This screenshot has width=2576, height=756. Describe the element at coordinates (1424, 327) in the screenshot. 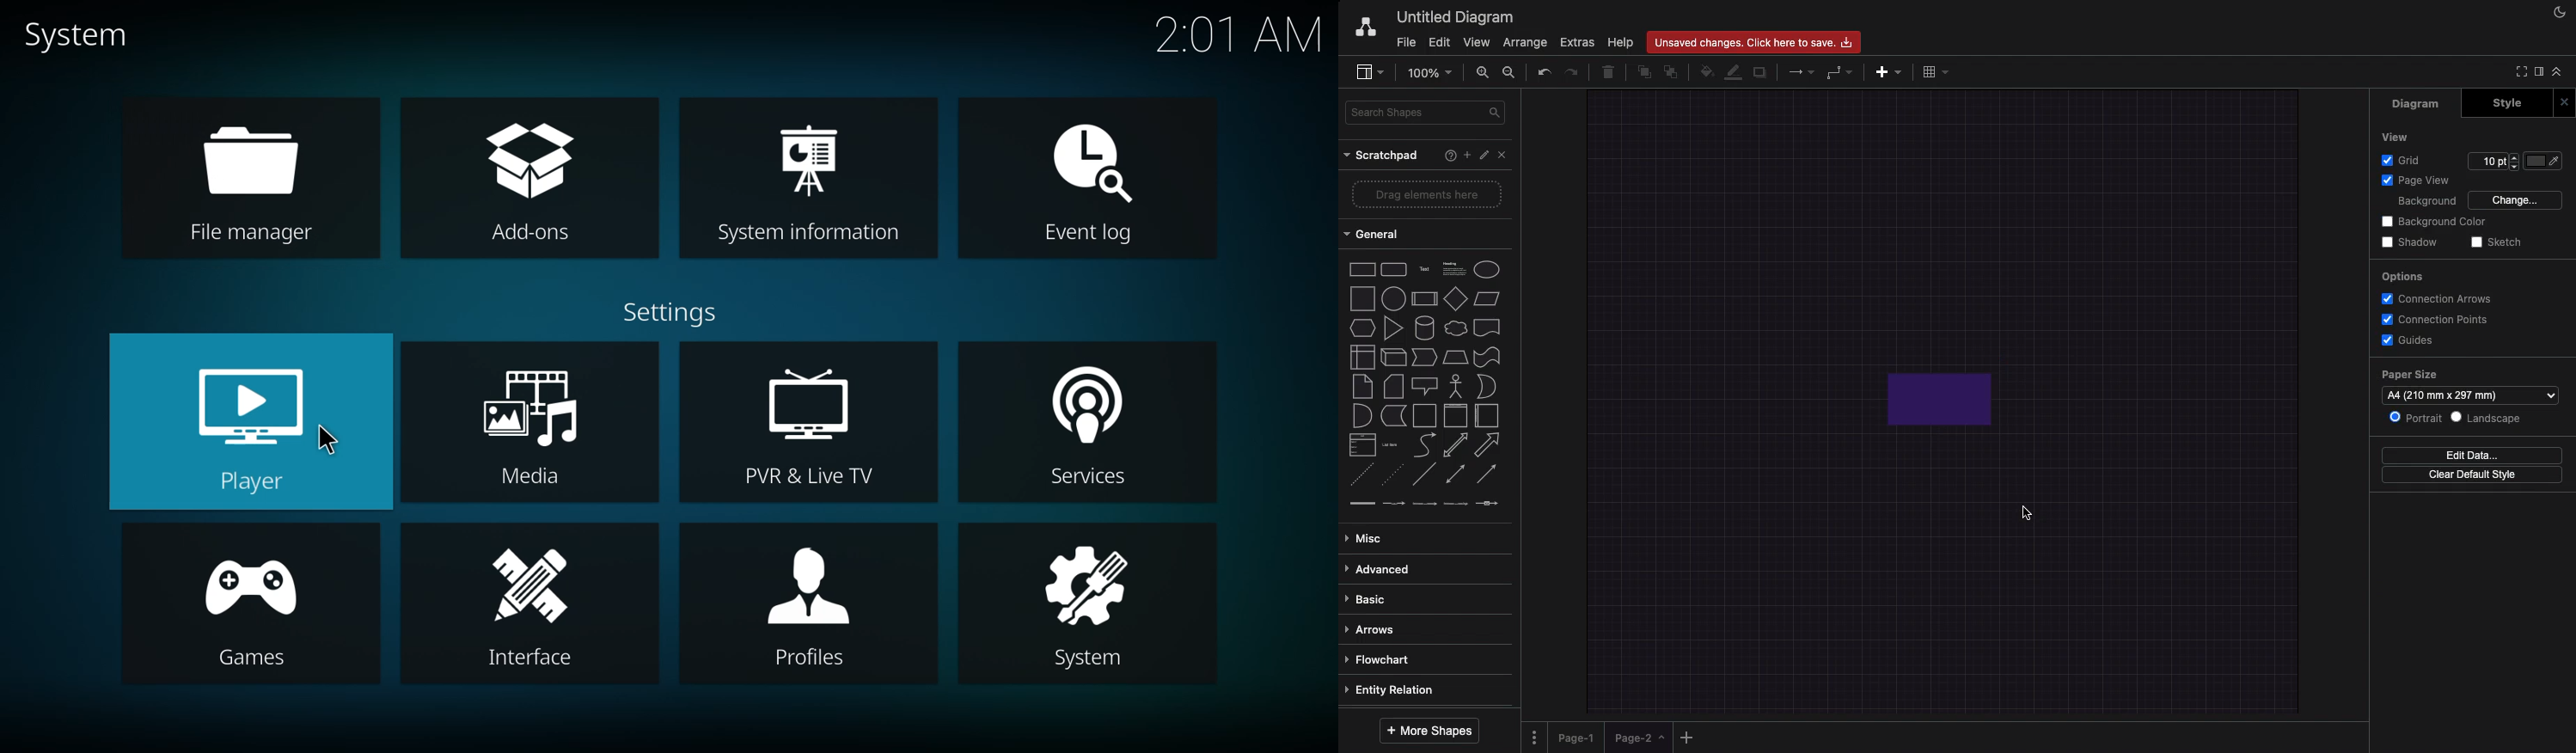

I see `cylinder` at that location.